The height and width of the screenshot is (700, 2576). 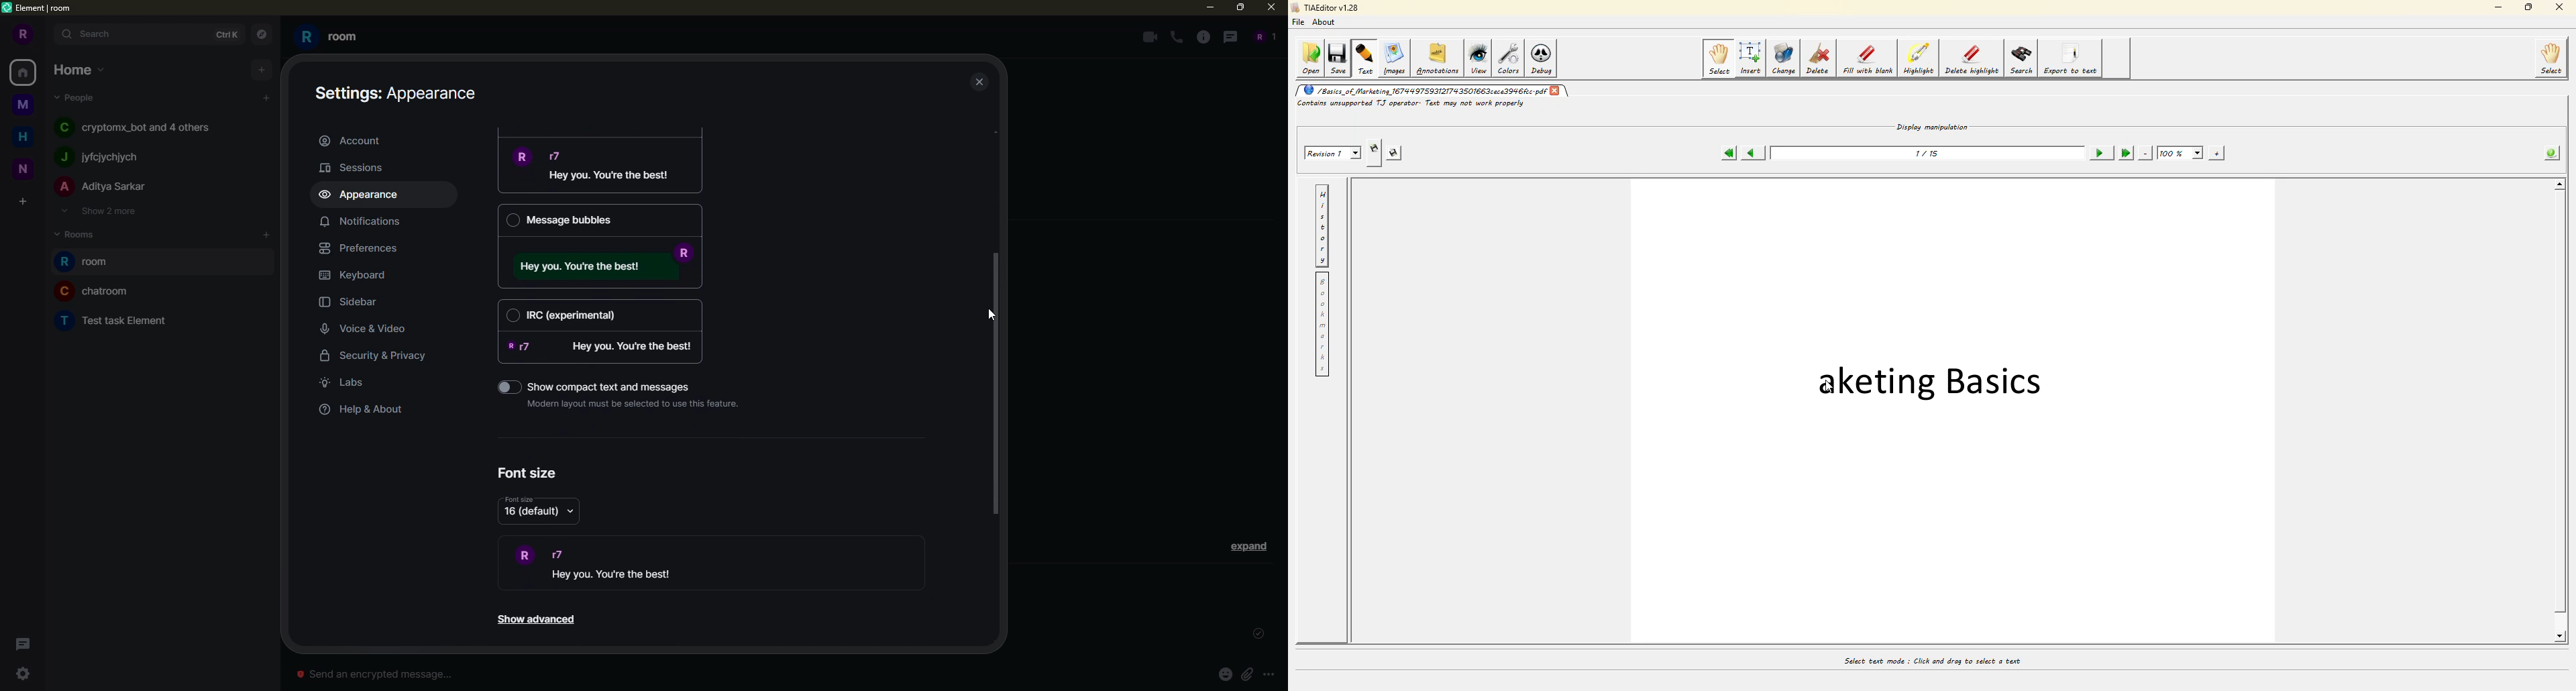 I want to click on Message bubbles, so click(x=599, y=217).